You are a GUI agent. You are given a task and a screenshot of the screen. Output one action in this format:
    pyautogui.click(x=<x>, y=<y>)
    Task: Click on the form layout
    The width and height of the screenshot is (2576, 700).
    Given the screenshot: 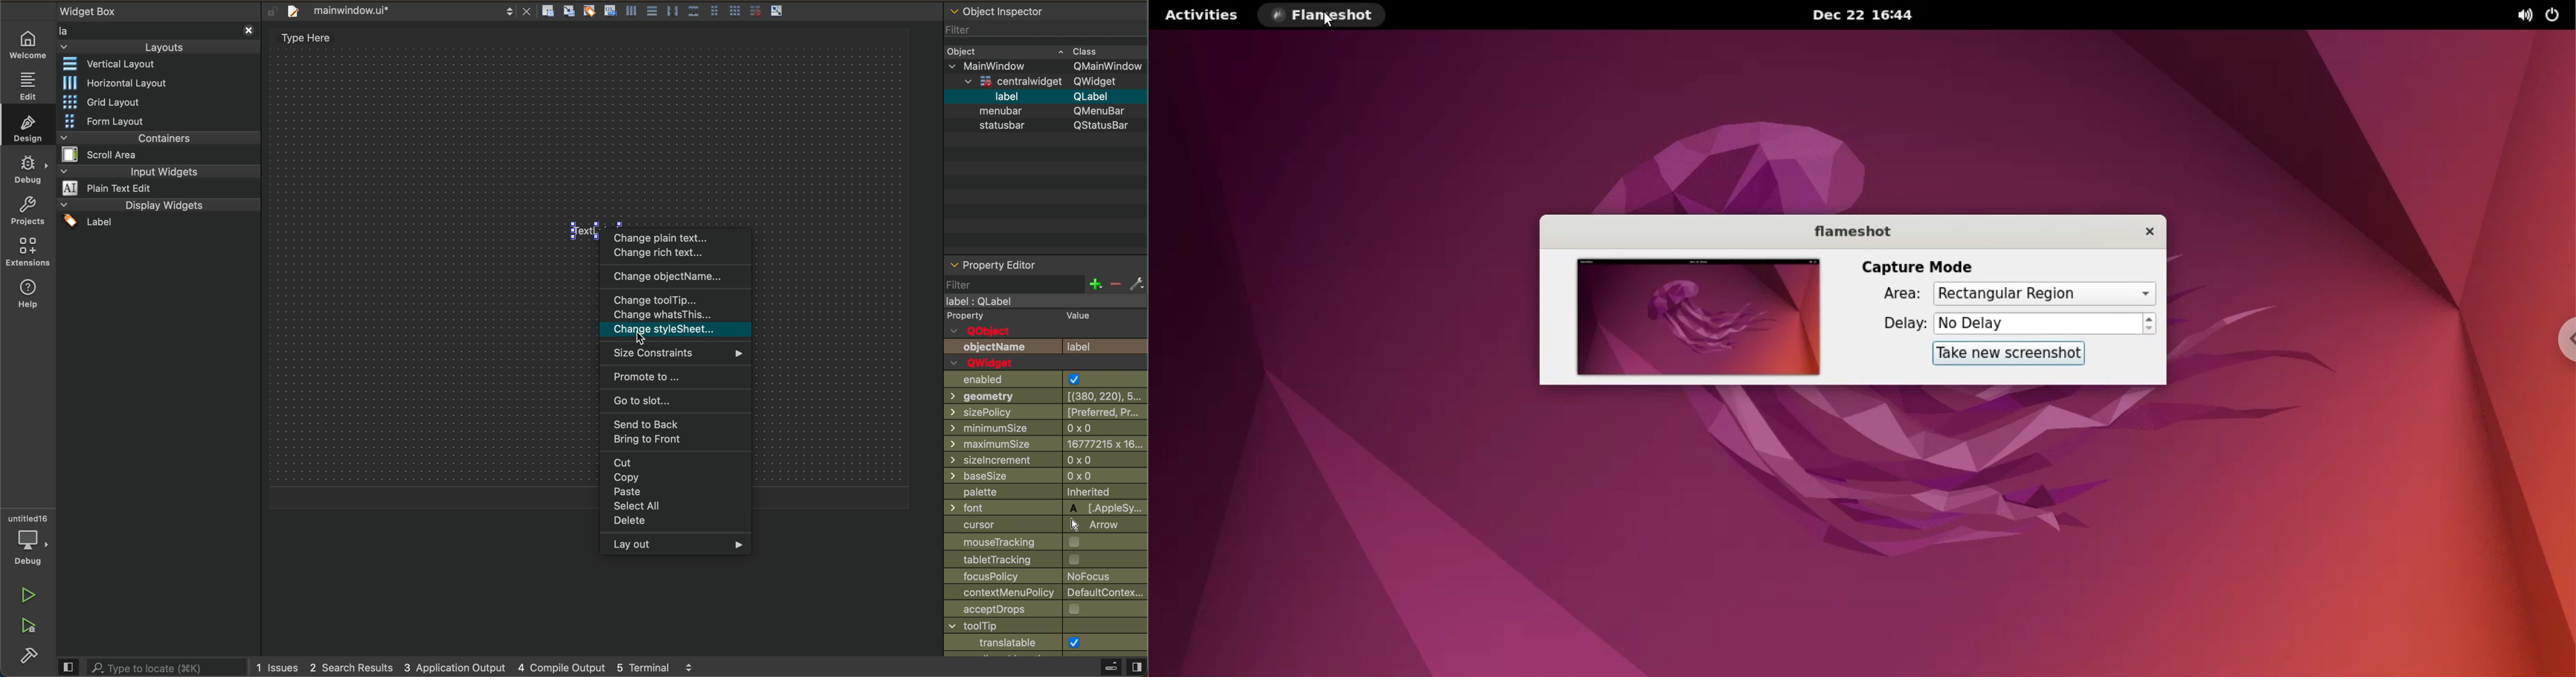 What is the action you would take?
    pyautogui.click(x=126, y=121)
    